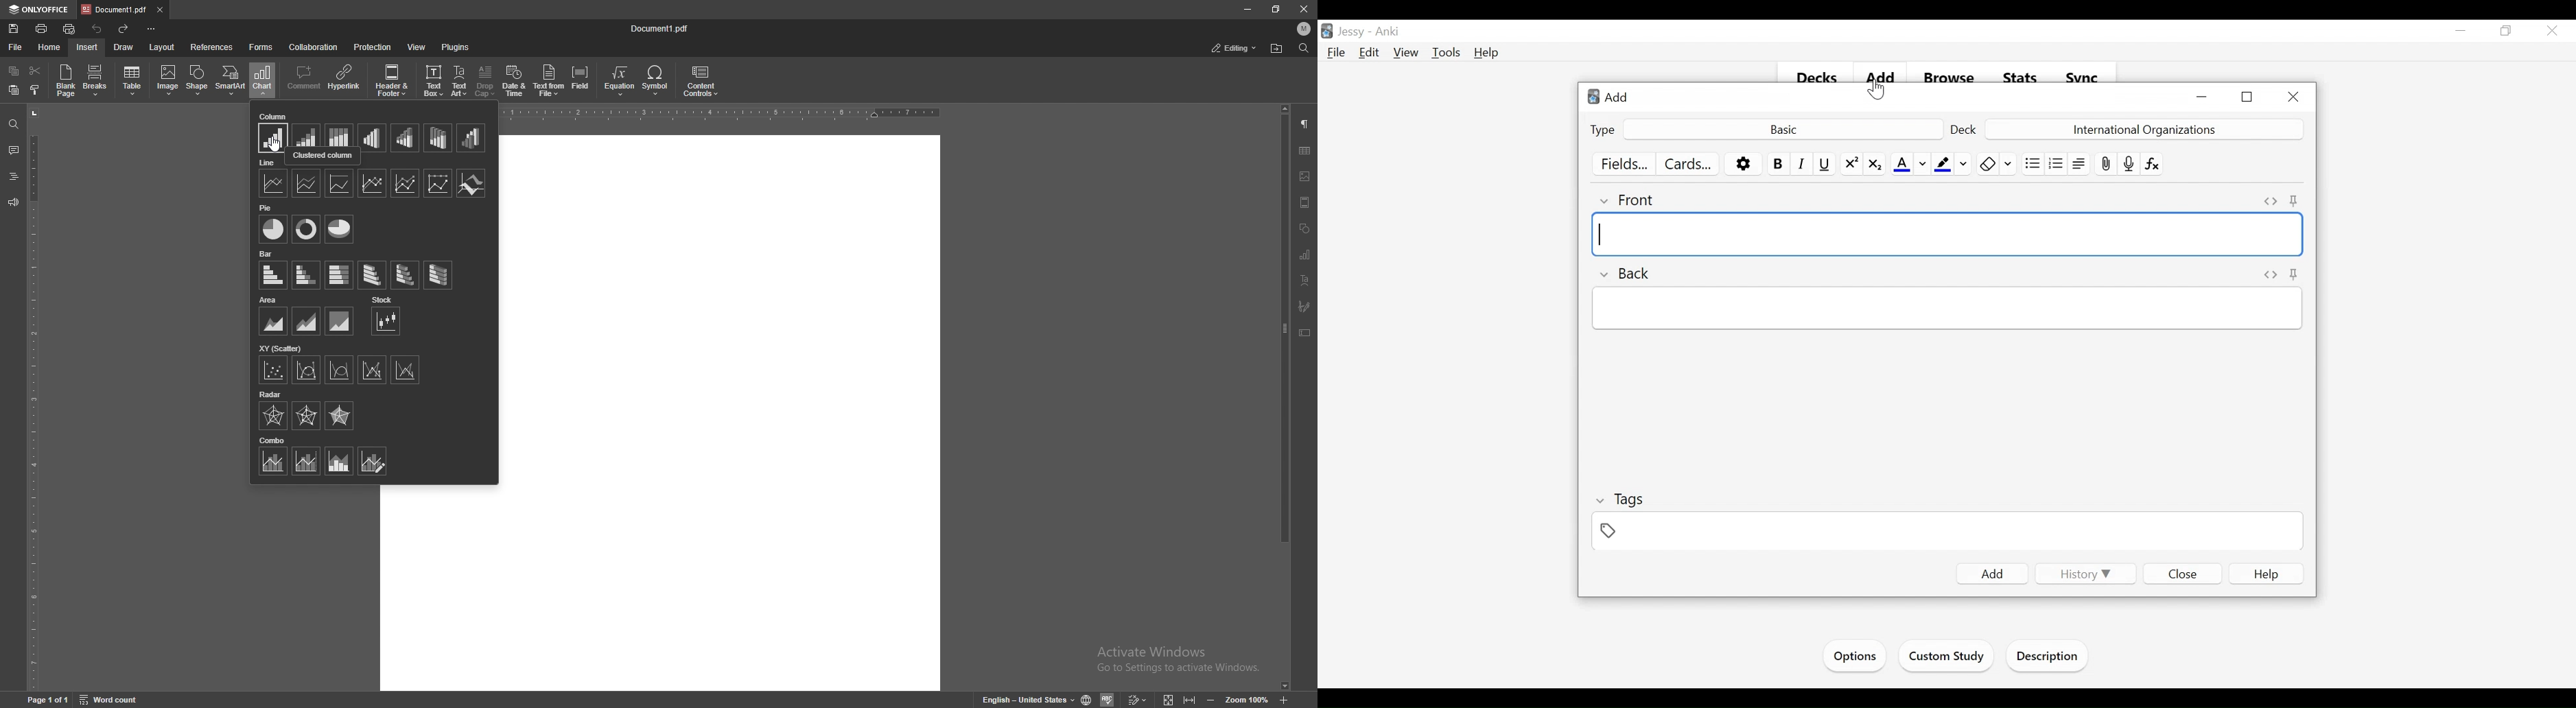 Image resolution: width=2576 pixels, height=728 pixels. I want to click on Page 1 of 1, so click(47, 698).